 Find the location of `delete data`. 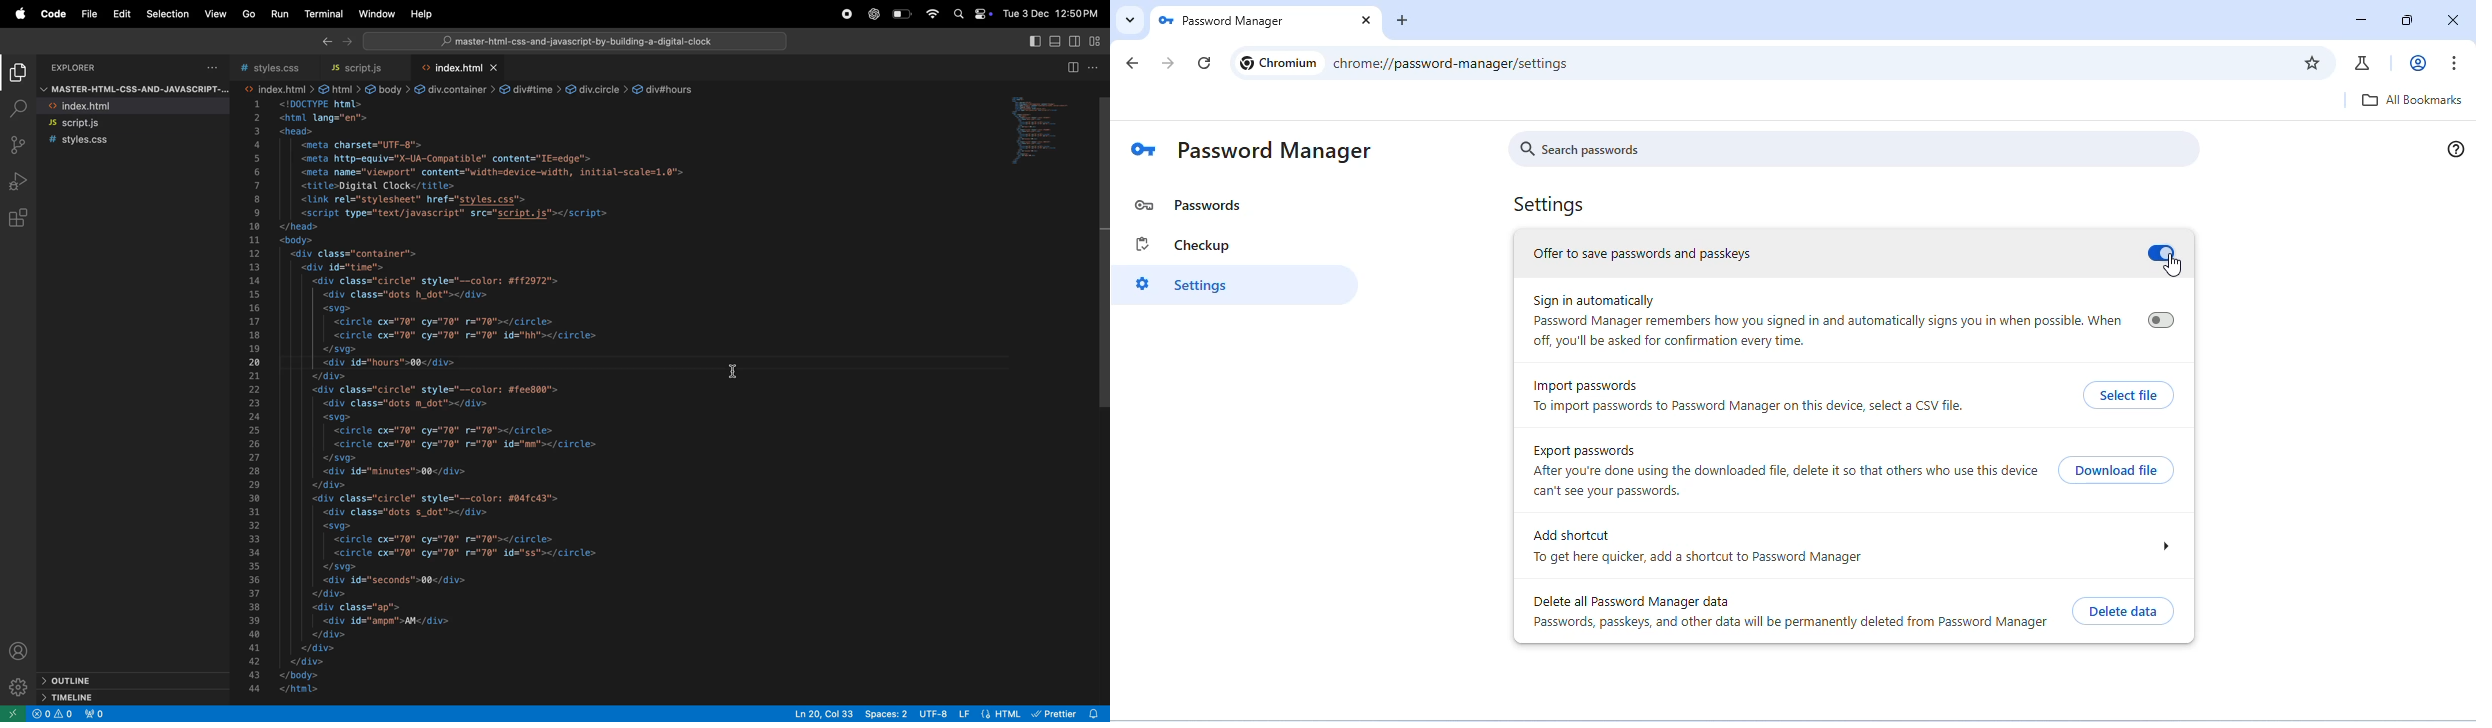

delete data is located at coordinates (2124, 612).